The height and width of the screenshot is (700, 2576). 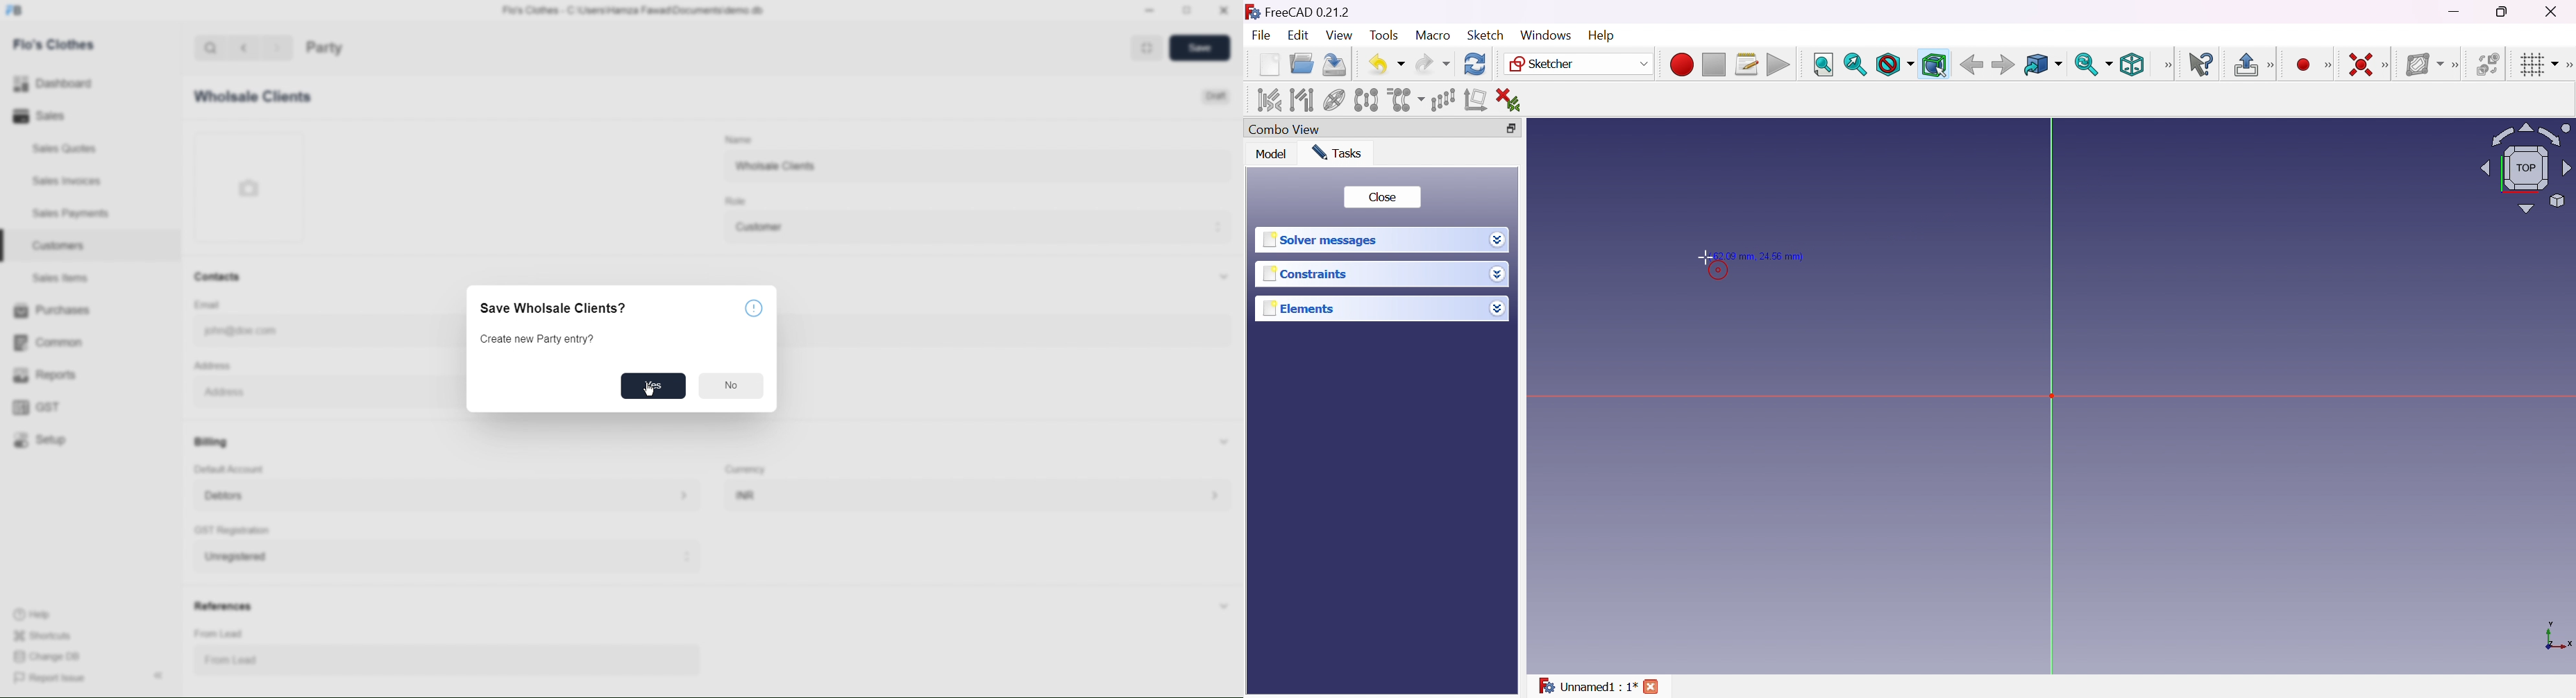 I want to click on Macro recording..., so click(x=1681, y=62).